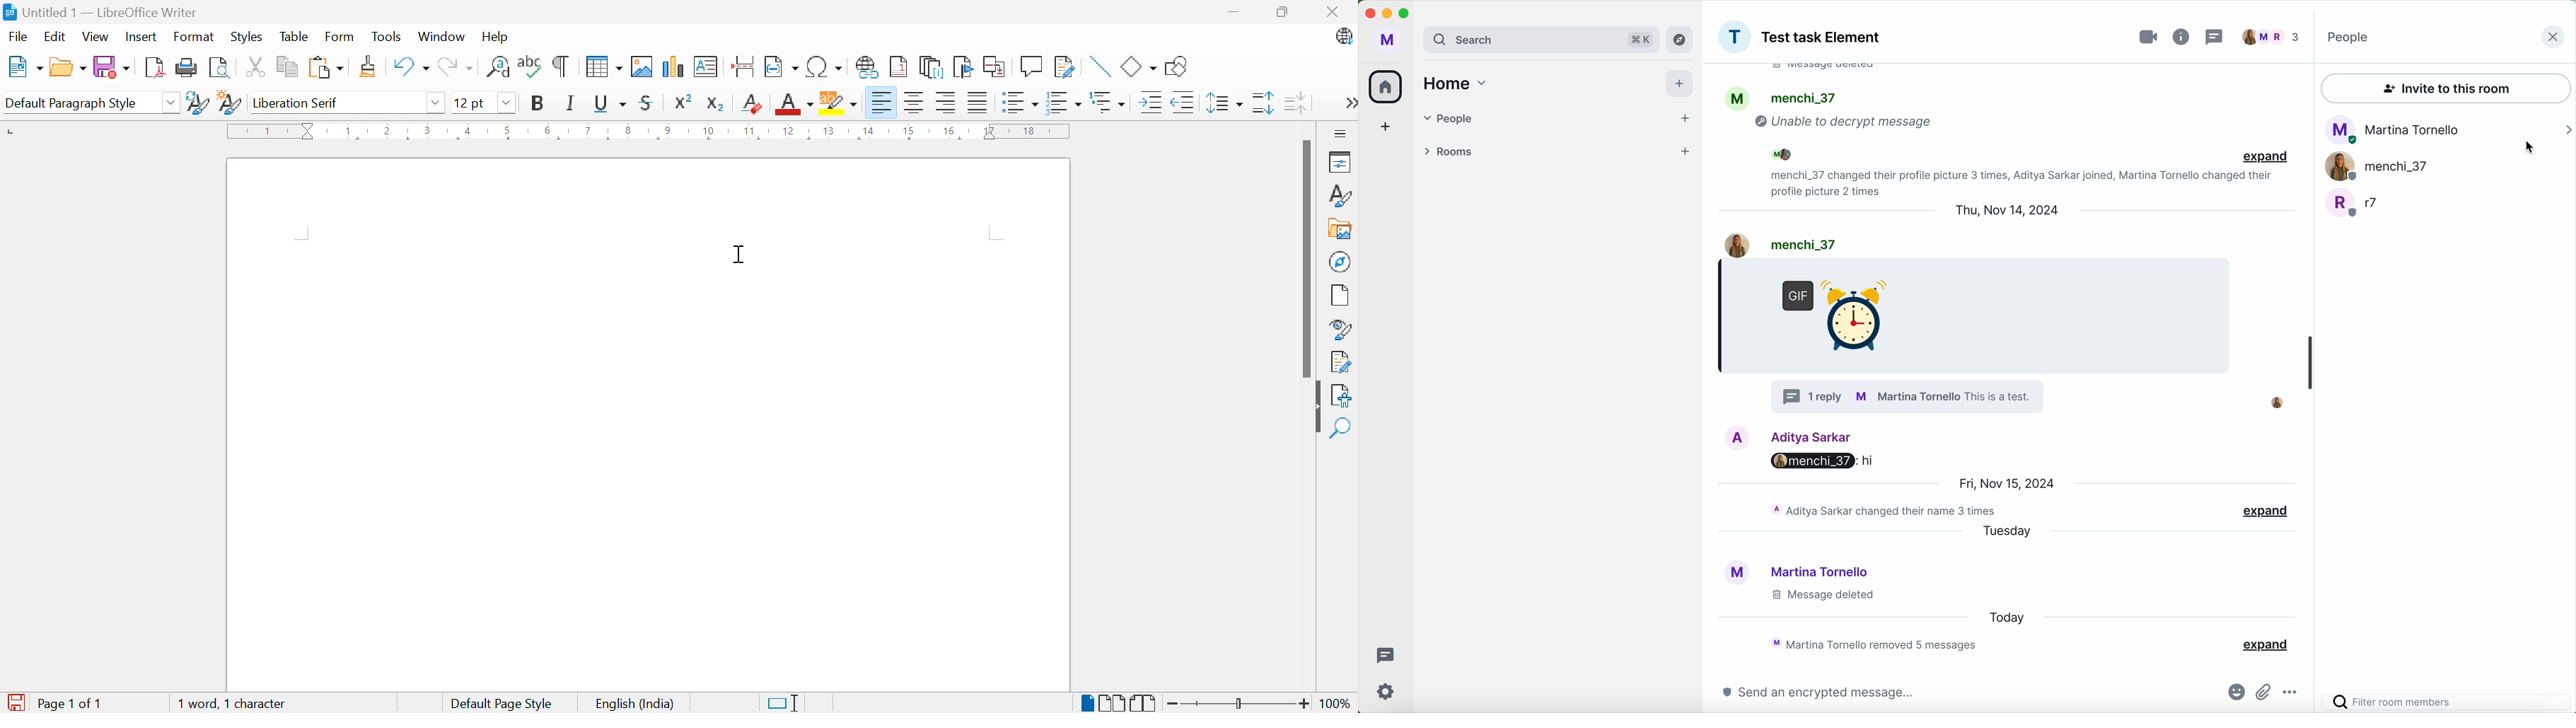  What do you see at coordinates (1738, 98) in the screenshot?
I see `profile` at bounding box center [1738, 98].